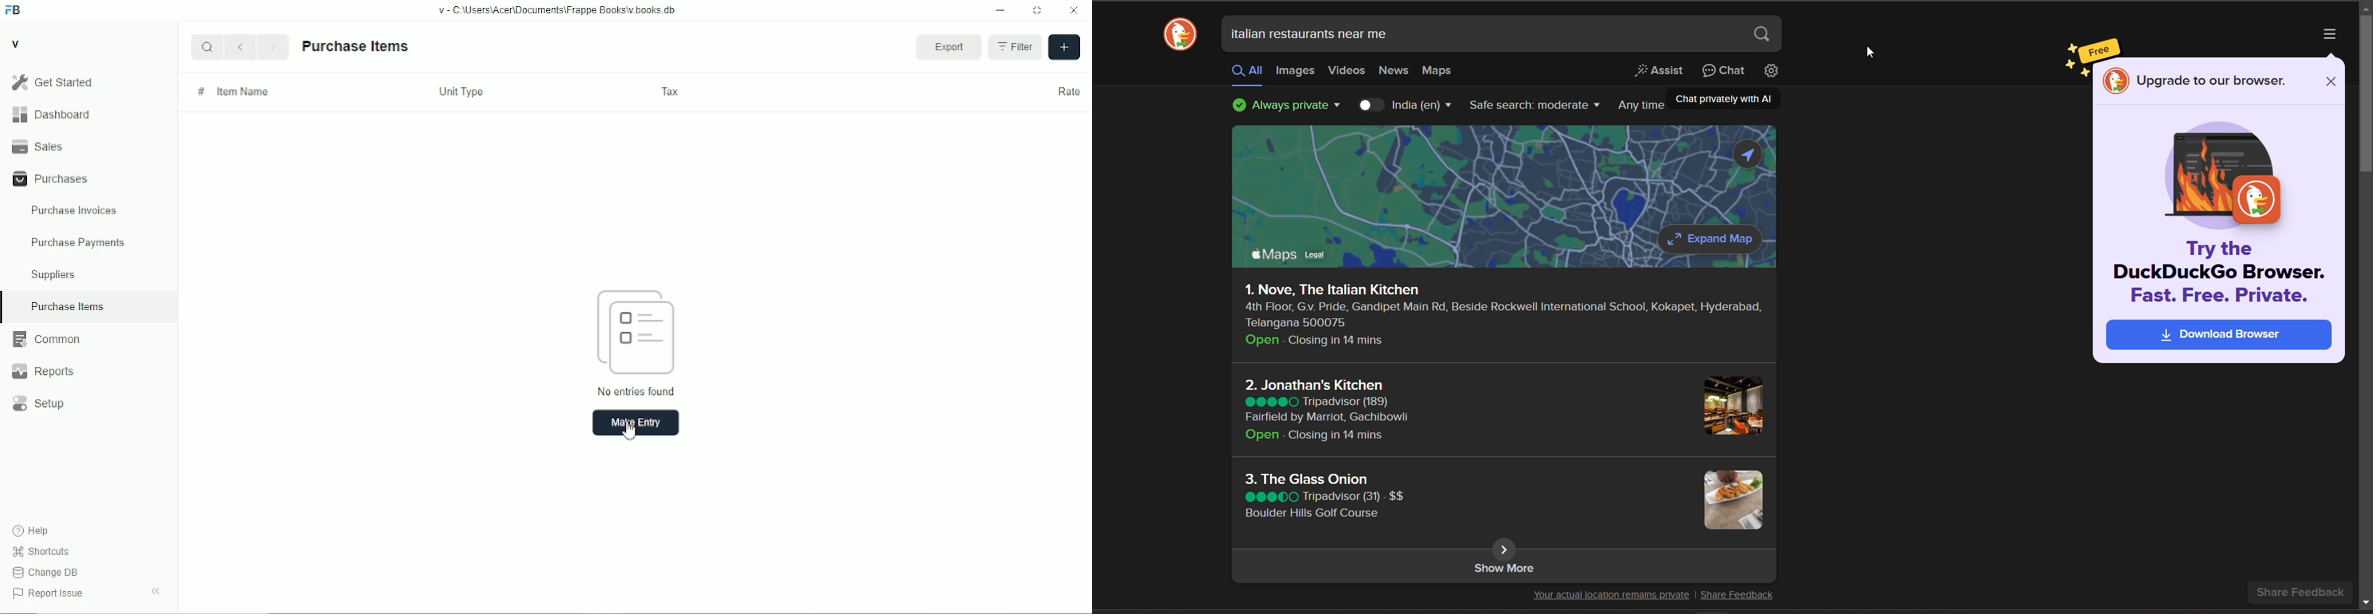 This screenshot has width=2380, height=616. I want to click on Cursor, so click(1870, 51).